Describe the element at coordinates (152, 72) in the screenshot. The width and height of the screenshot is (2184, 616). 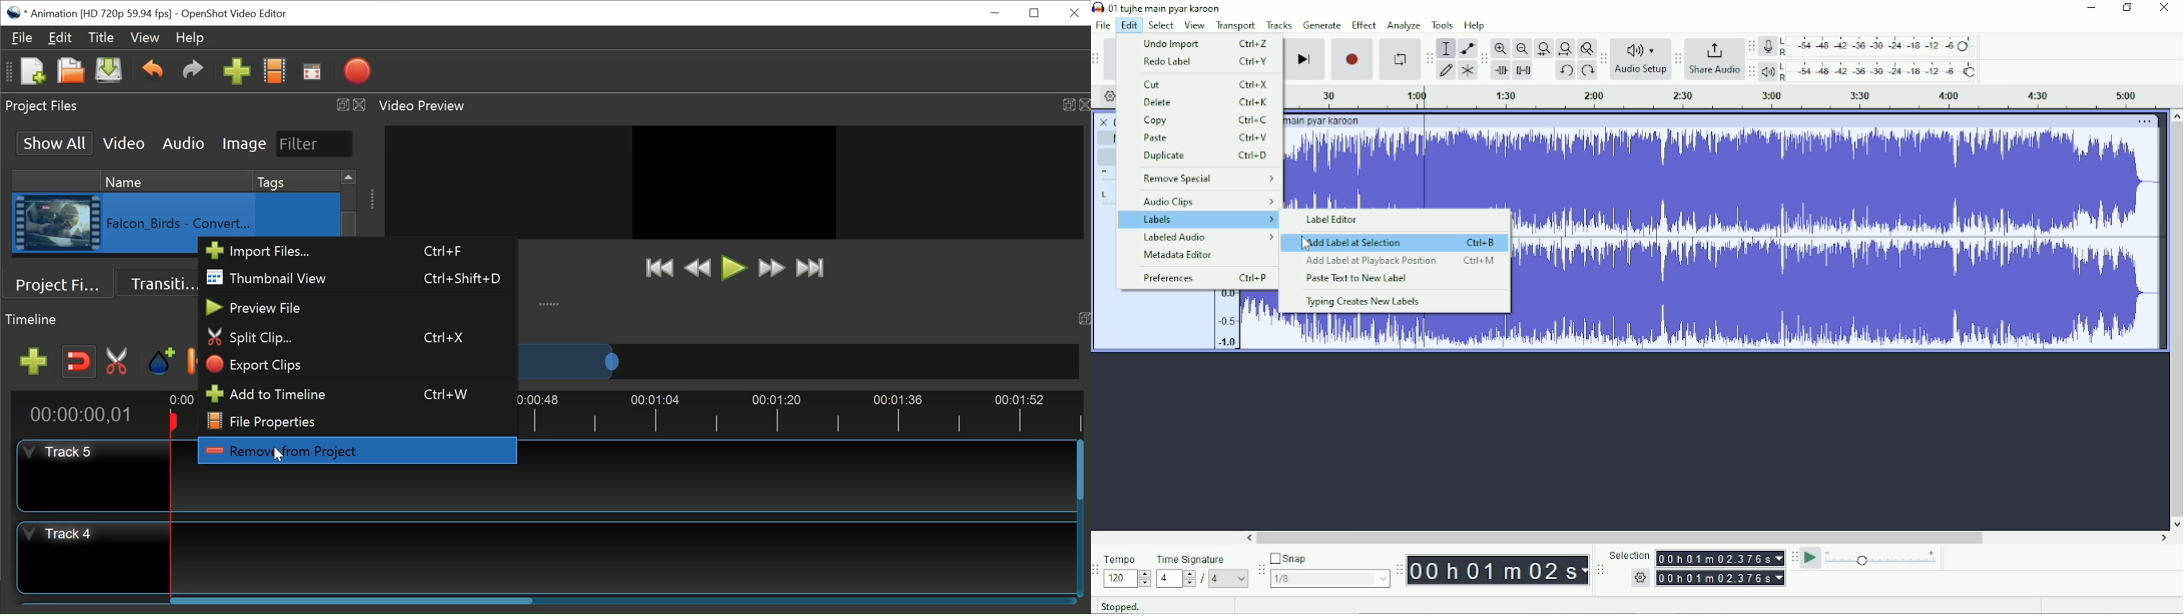
I see `Undo` at that location.